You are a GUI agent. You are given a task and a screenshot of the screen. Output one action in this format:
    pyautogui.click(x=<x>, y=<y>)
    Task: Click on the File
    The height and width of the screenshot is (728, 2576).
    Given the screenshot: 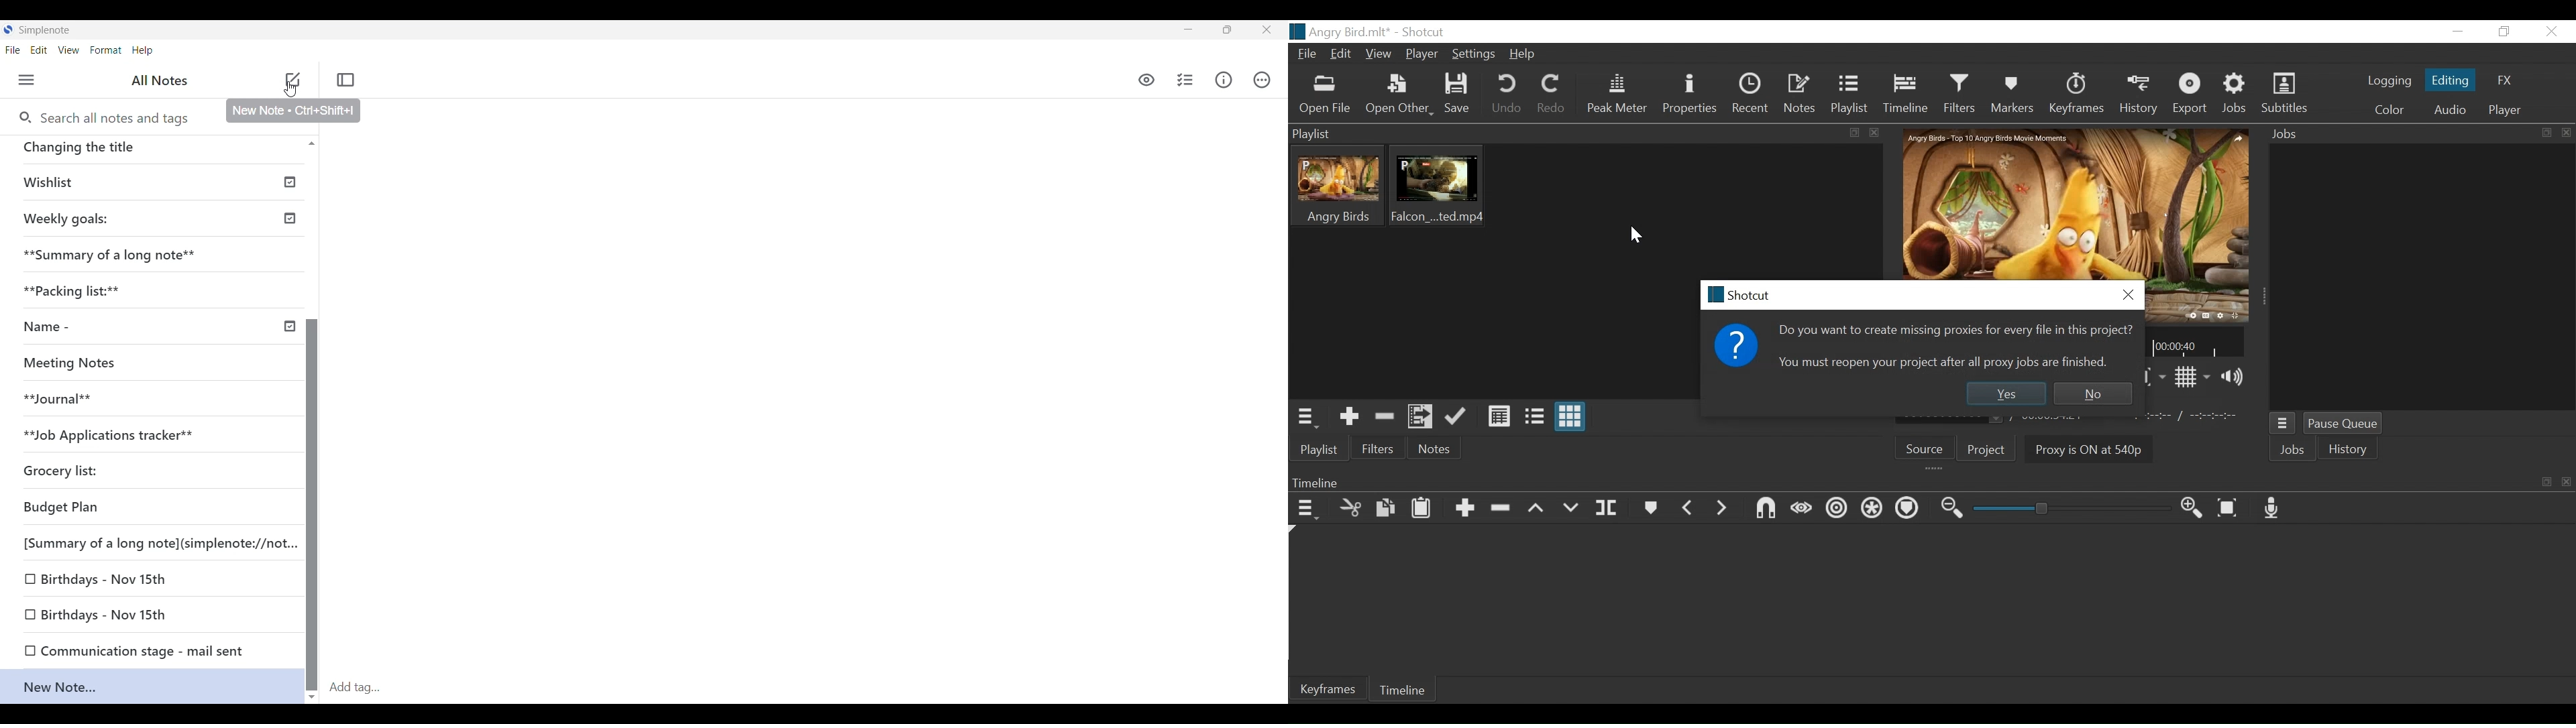 What is the action you would take?
    pyautogui.click(x=1307, y=54)
    